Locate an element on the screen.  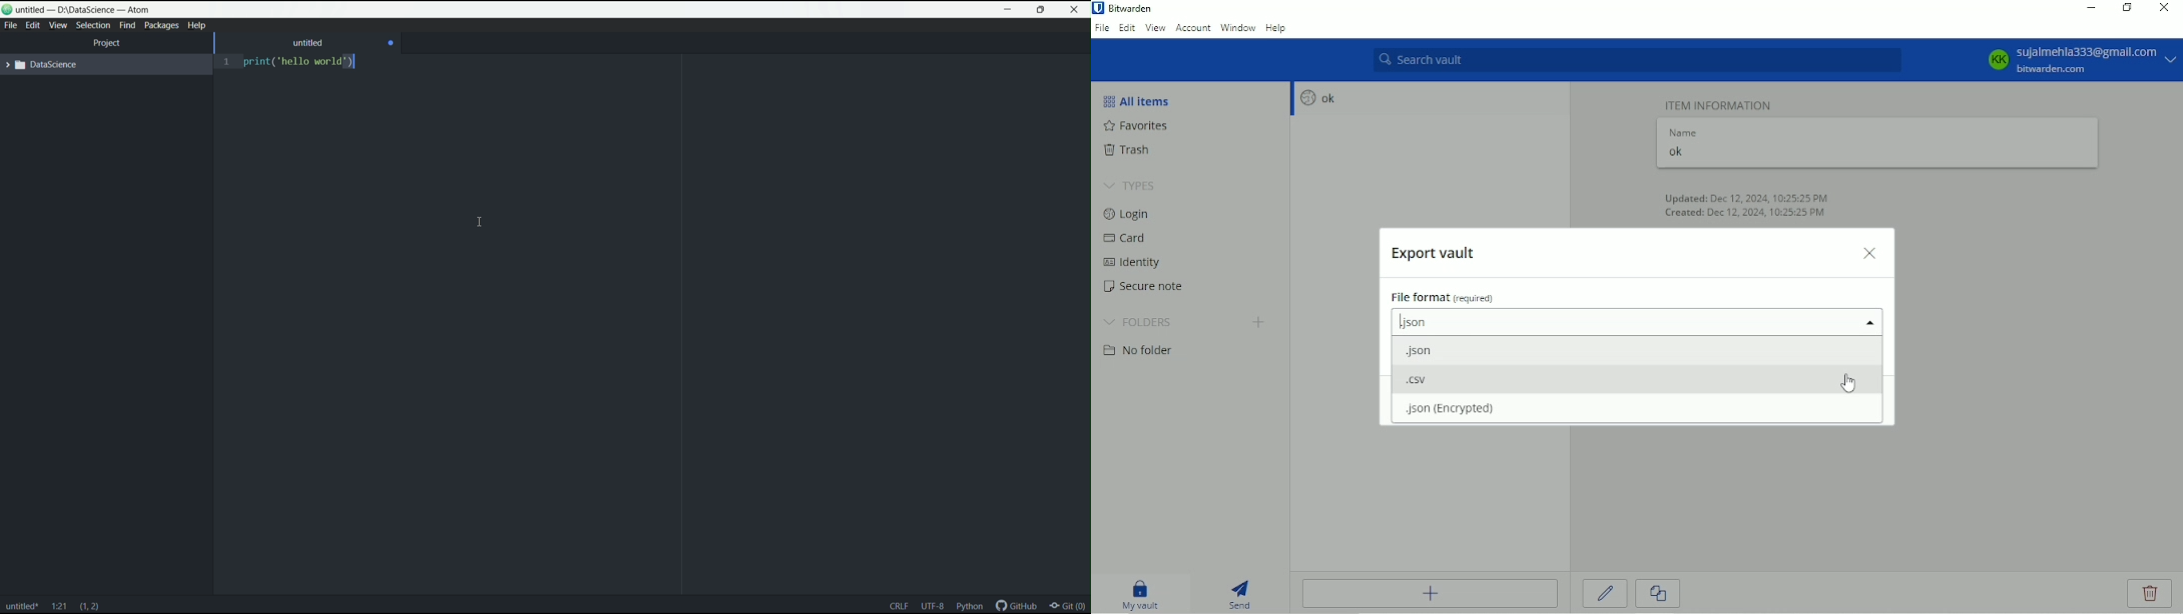
.csv is located at coordinates (1418, 381).